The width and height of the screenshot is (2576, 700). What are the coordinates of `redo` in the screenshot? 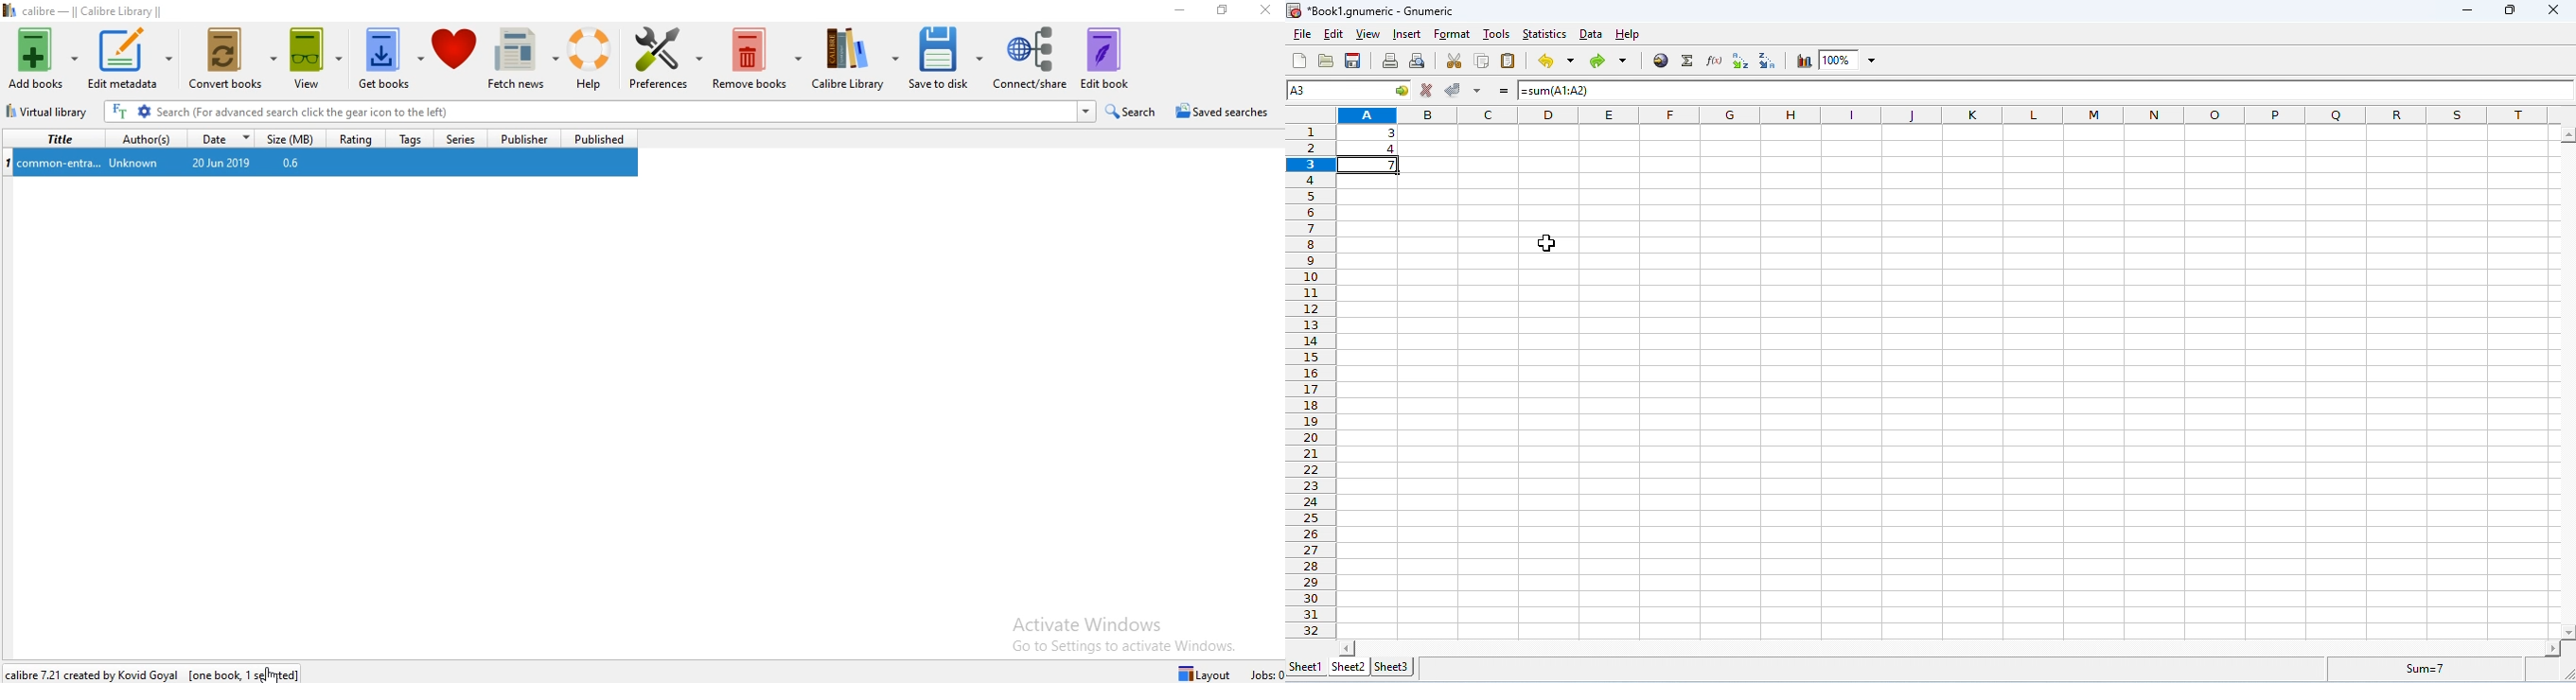 It's located at (1605, 61).